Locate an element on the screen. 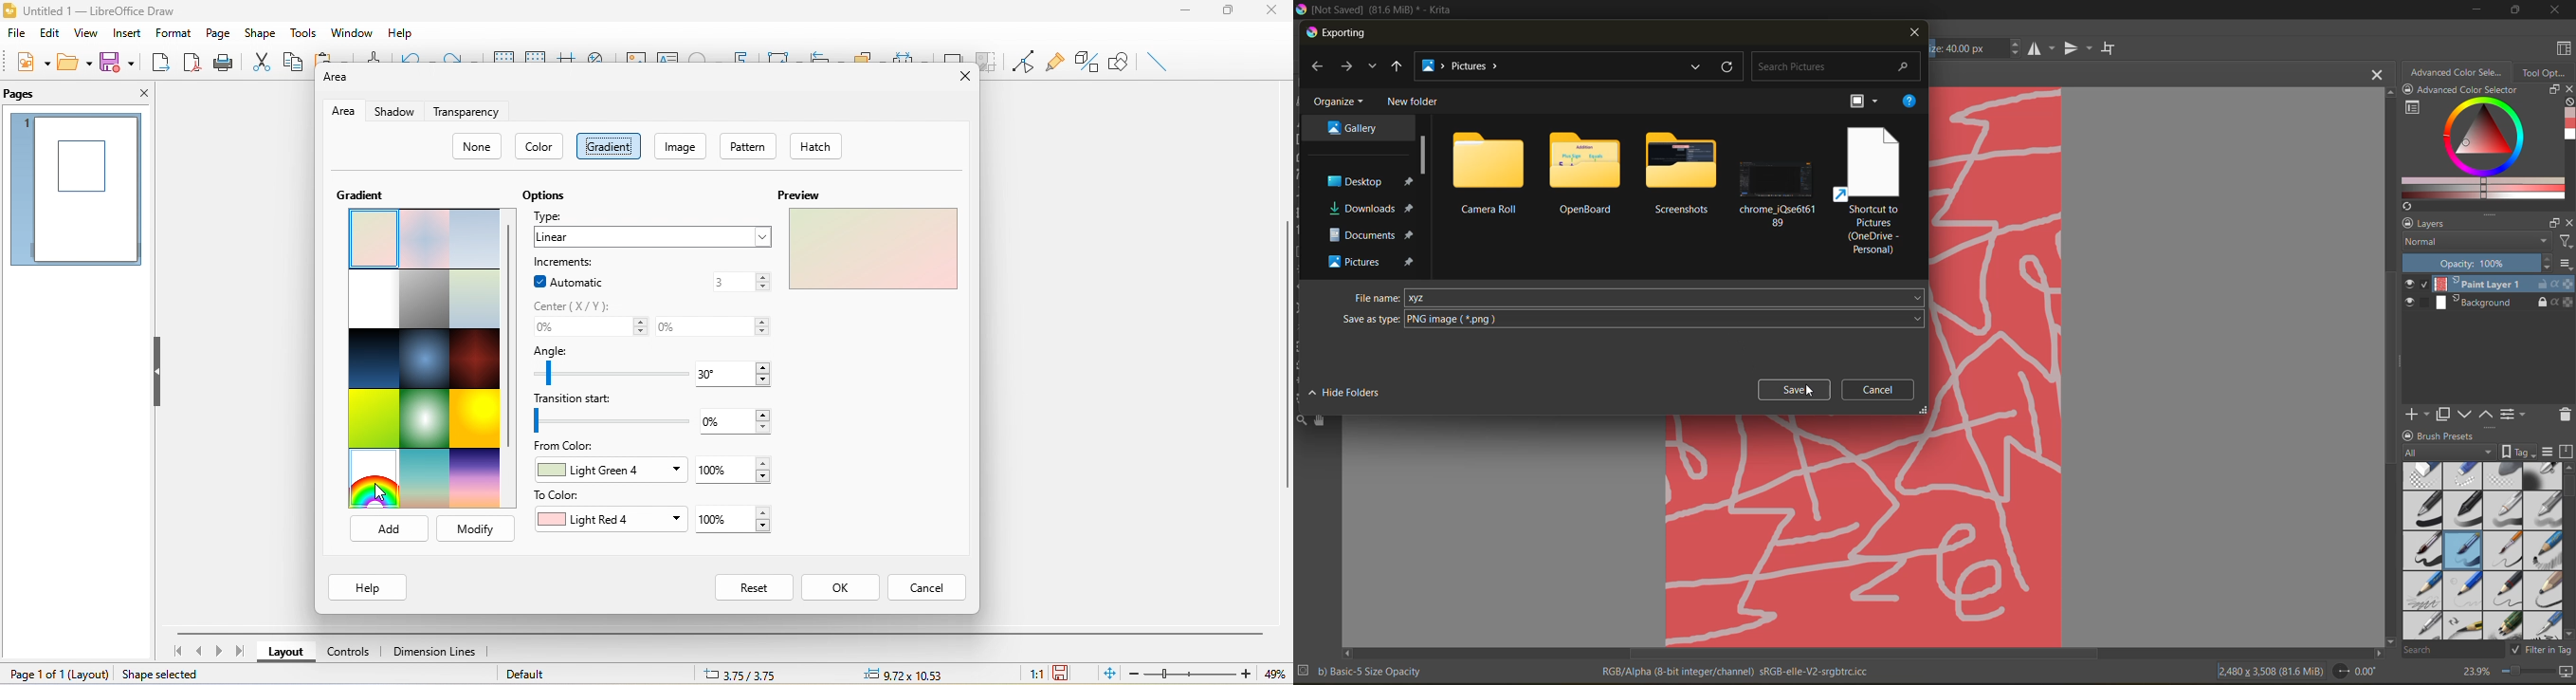  previous page is located at coordinates (197, 651).